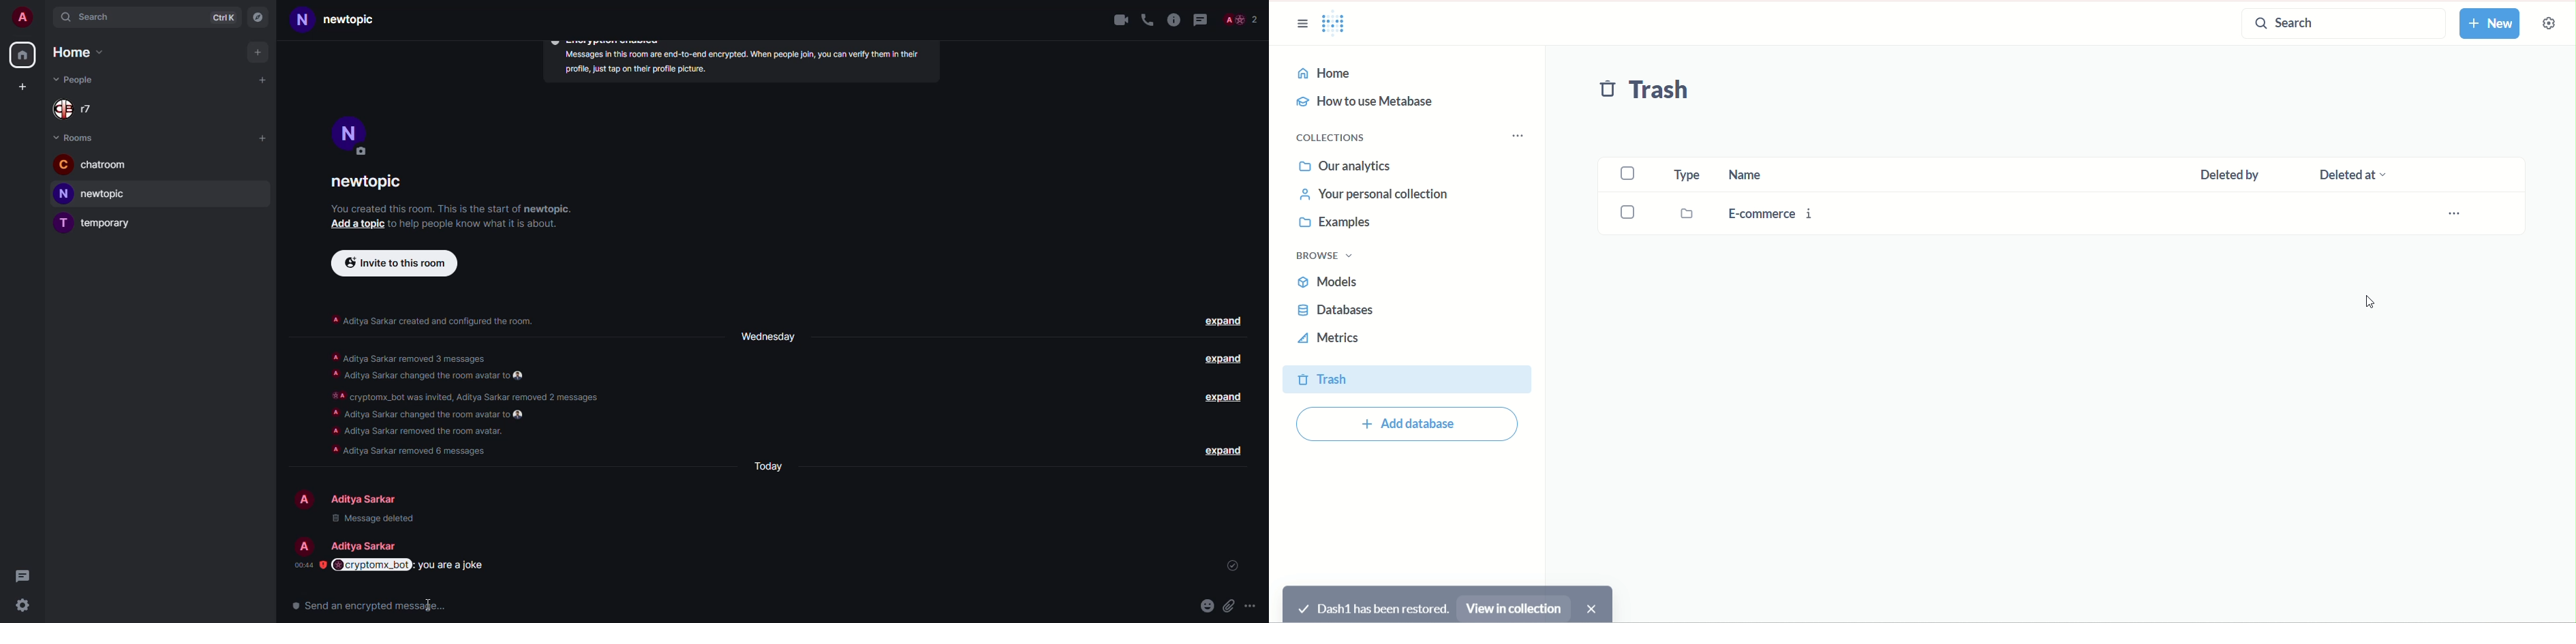  Describe the element at coordinates (95, 194) in the screenshot. I see `room` at that location.